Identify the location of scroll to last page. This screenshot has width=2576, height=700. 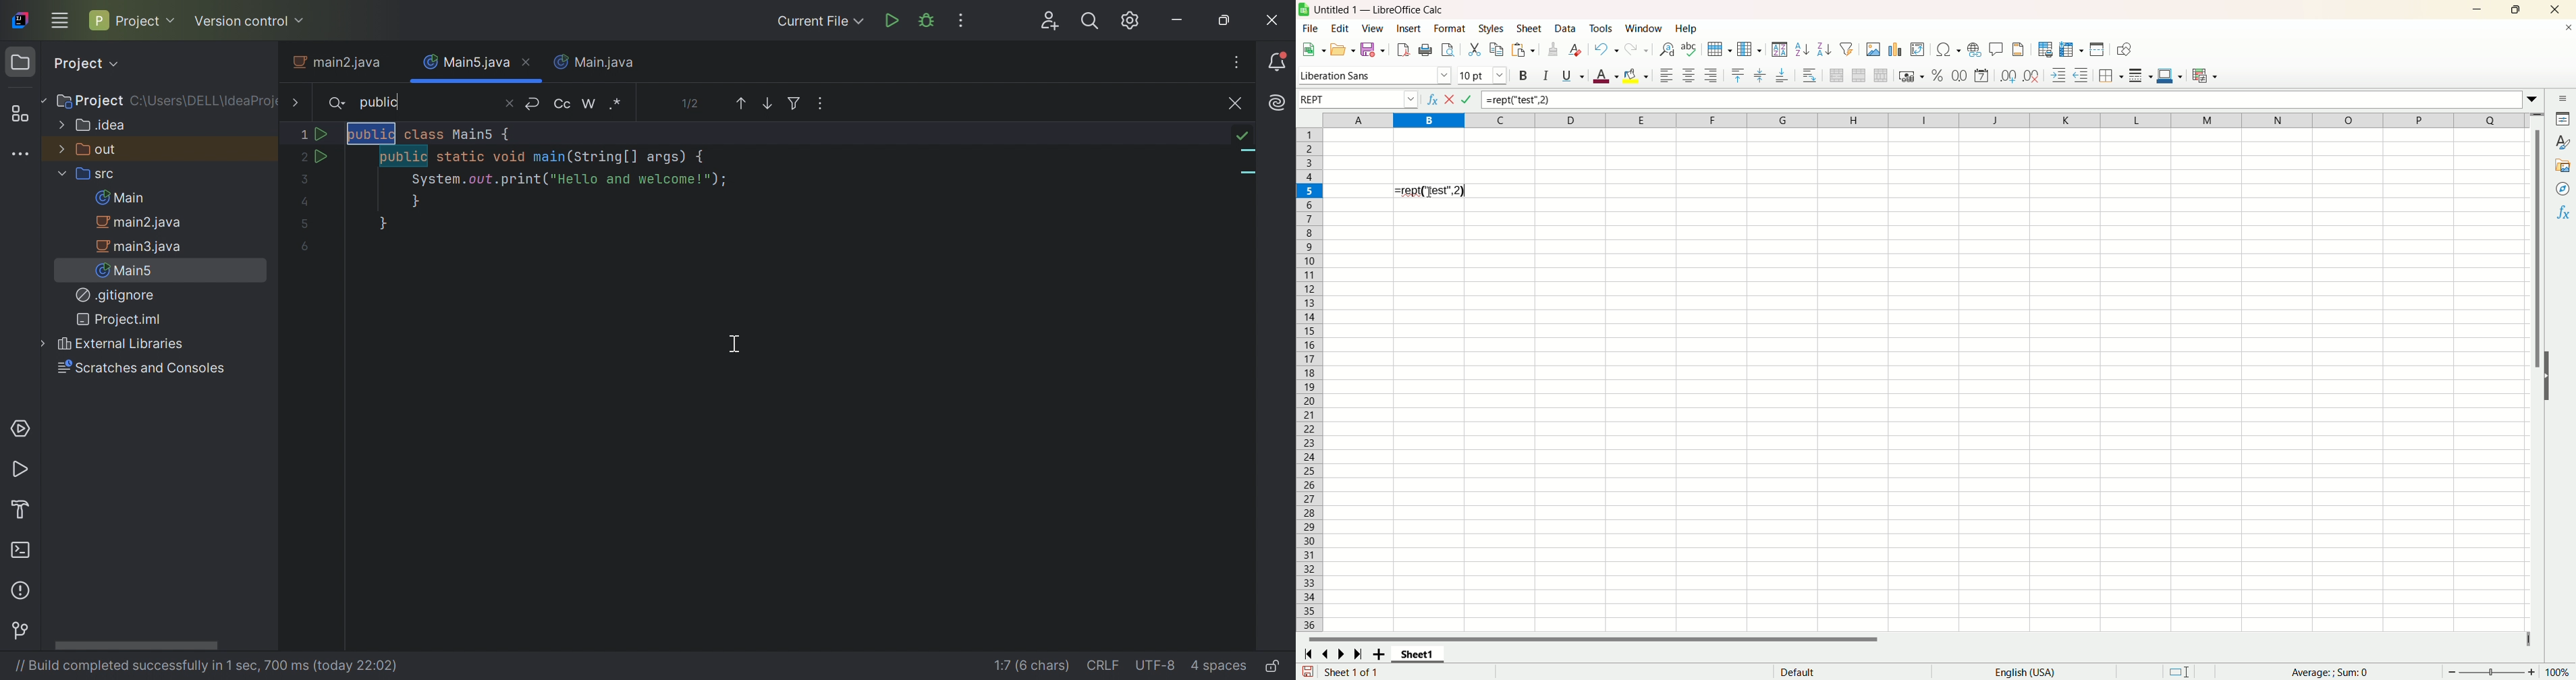
(1358, 654).